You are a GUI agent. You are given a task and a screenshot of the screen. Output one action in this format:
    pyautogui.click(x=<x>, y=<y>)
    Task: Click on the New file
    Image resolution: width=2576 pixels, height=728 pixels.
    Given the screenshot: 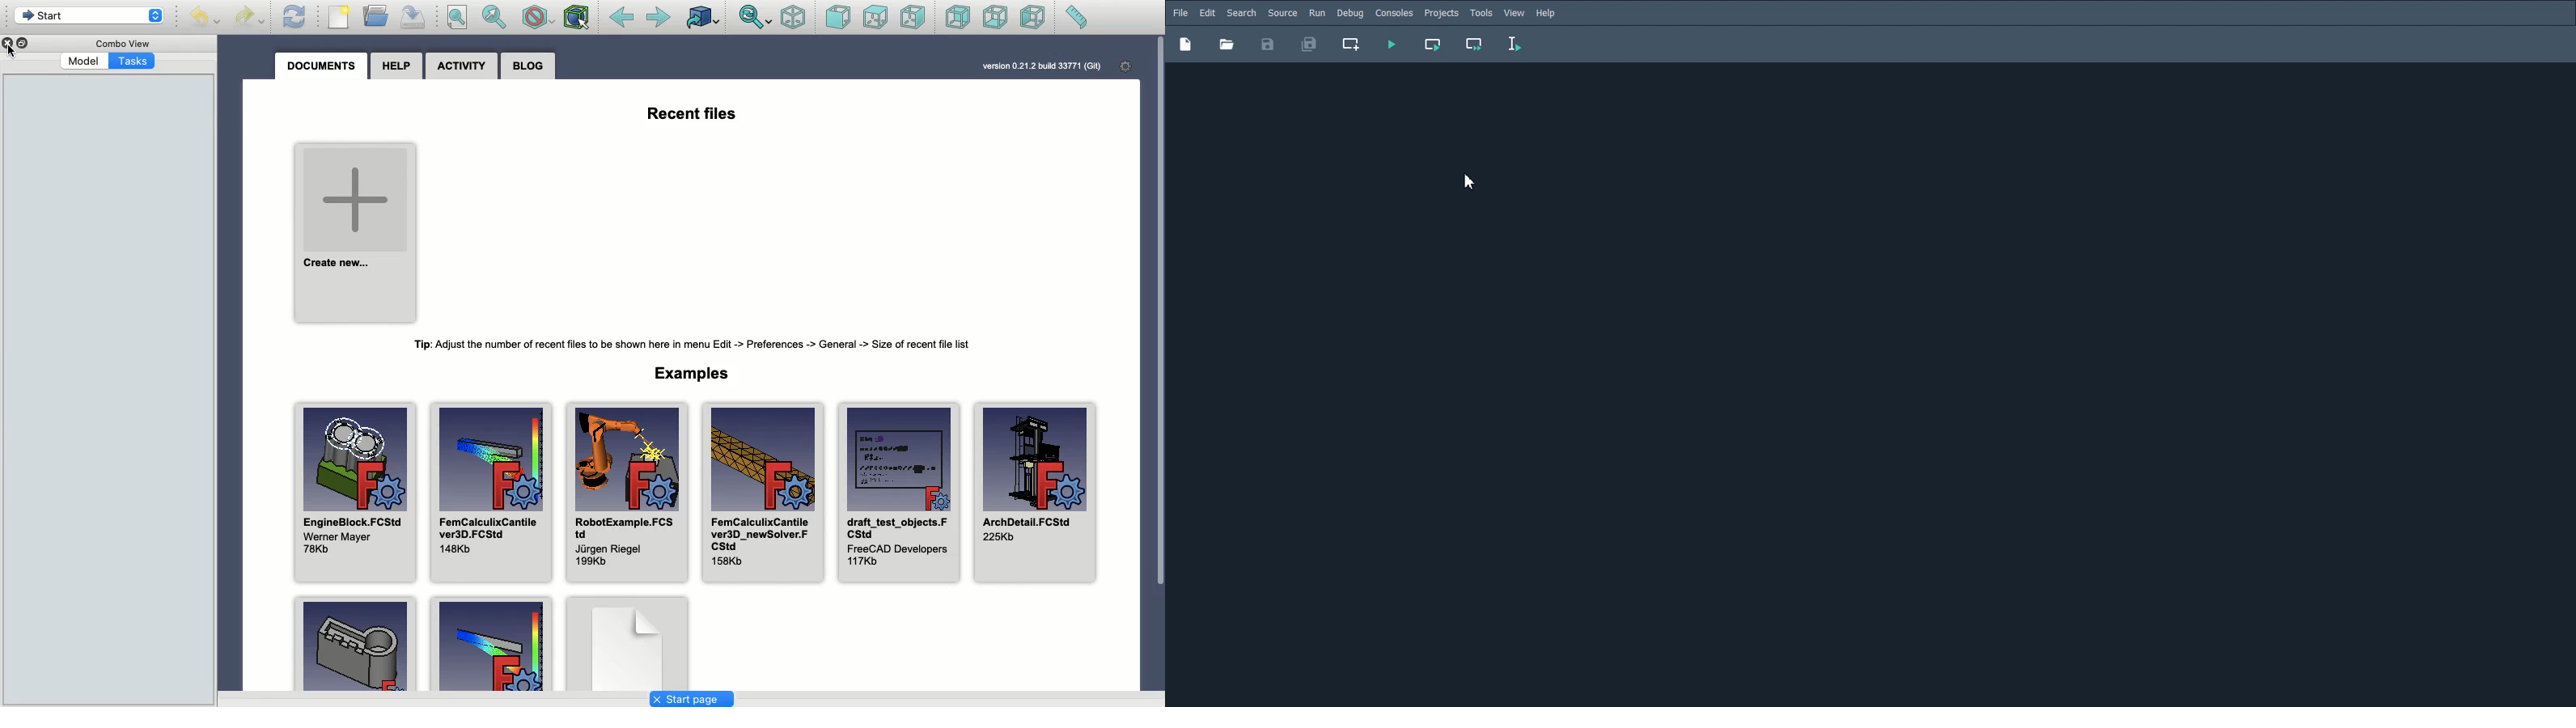 What is the action you would take?
    pyautogui.click(x=1185, y=43)
    